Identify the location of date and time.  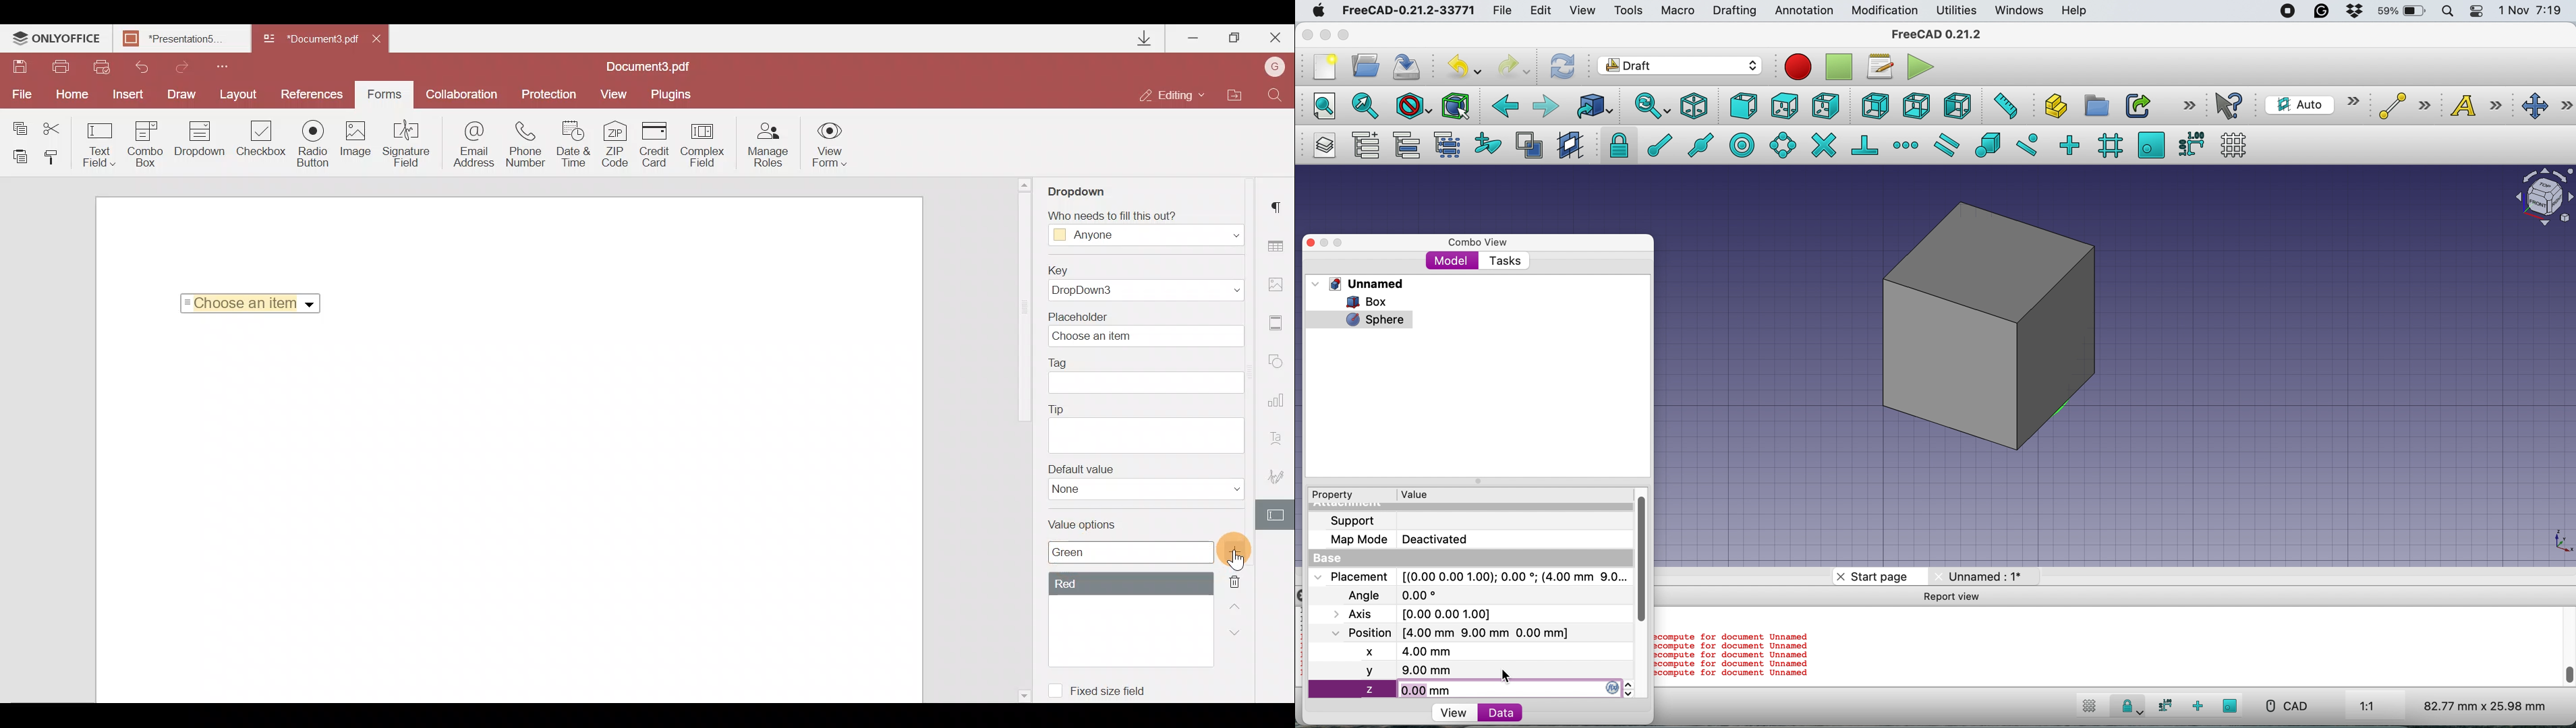
(2532, 11).